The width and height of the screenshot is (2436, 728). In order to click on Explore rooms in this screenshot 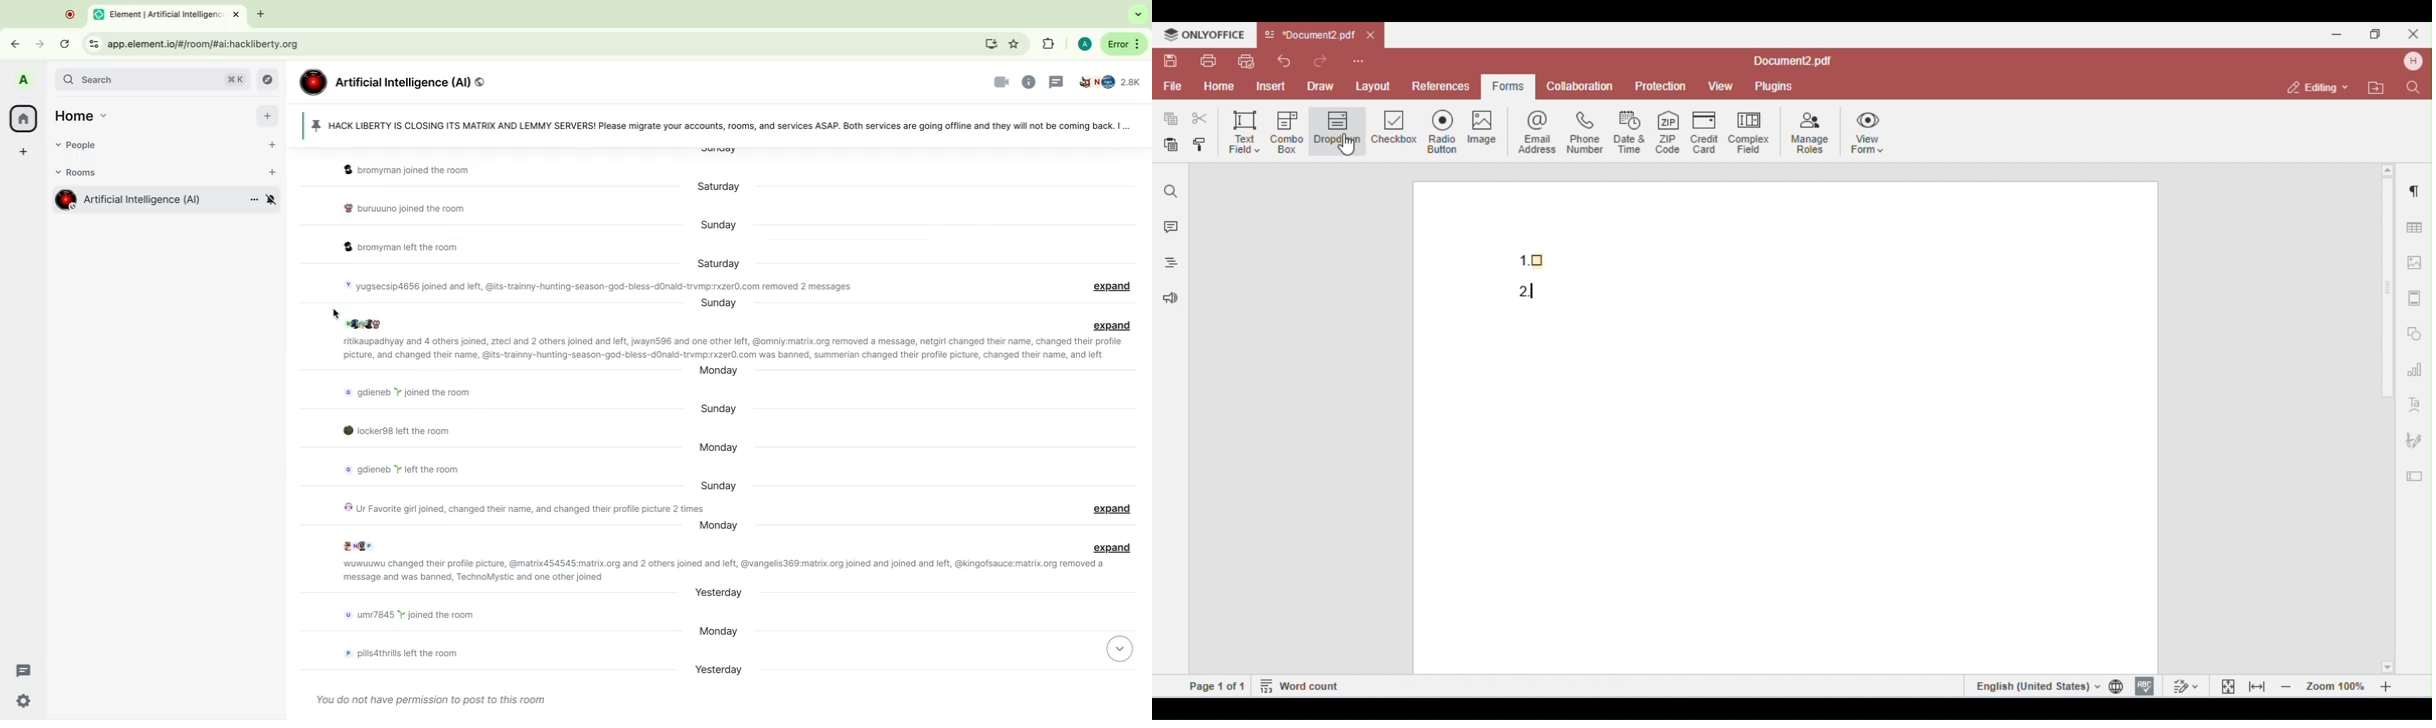, I will do `click(270, 79)`.